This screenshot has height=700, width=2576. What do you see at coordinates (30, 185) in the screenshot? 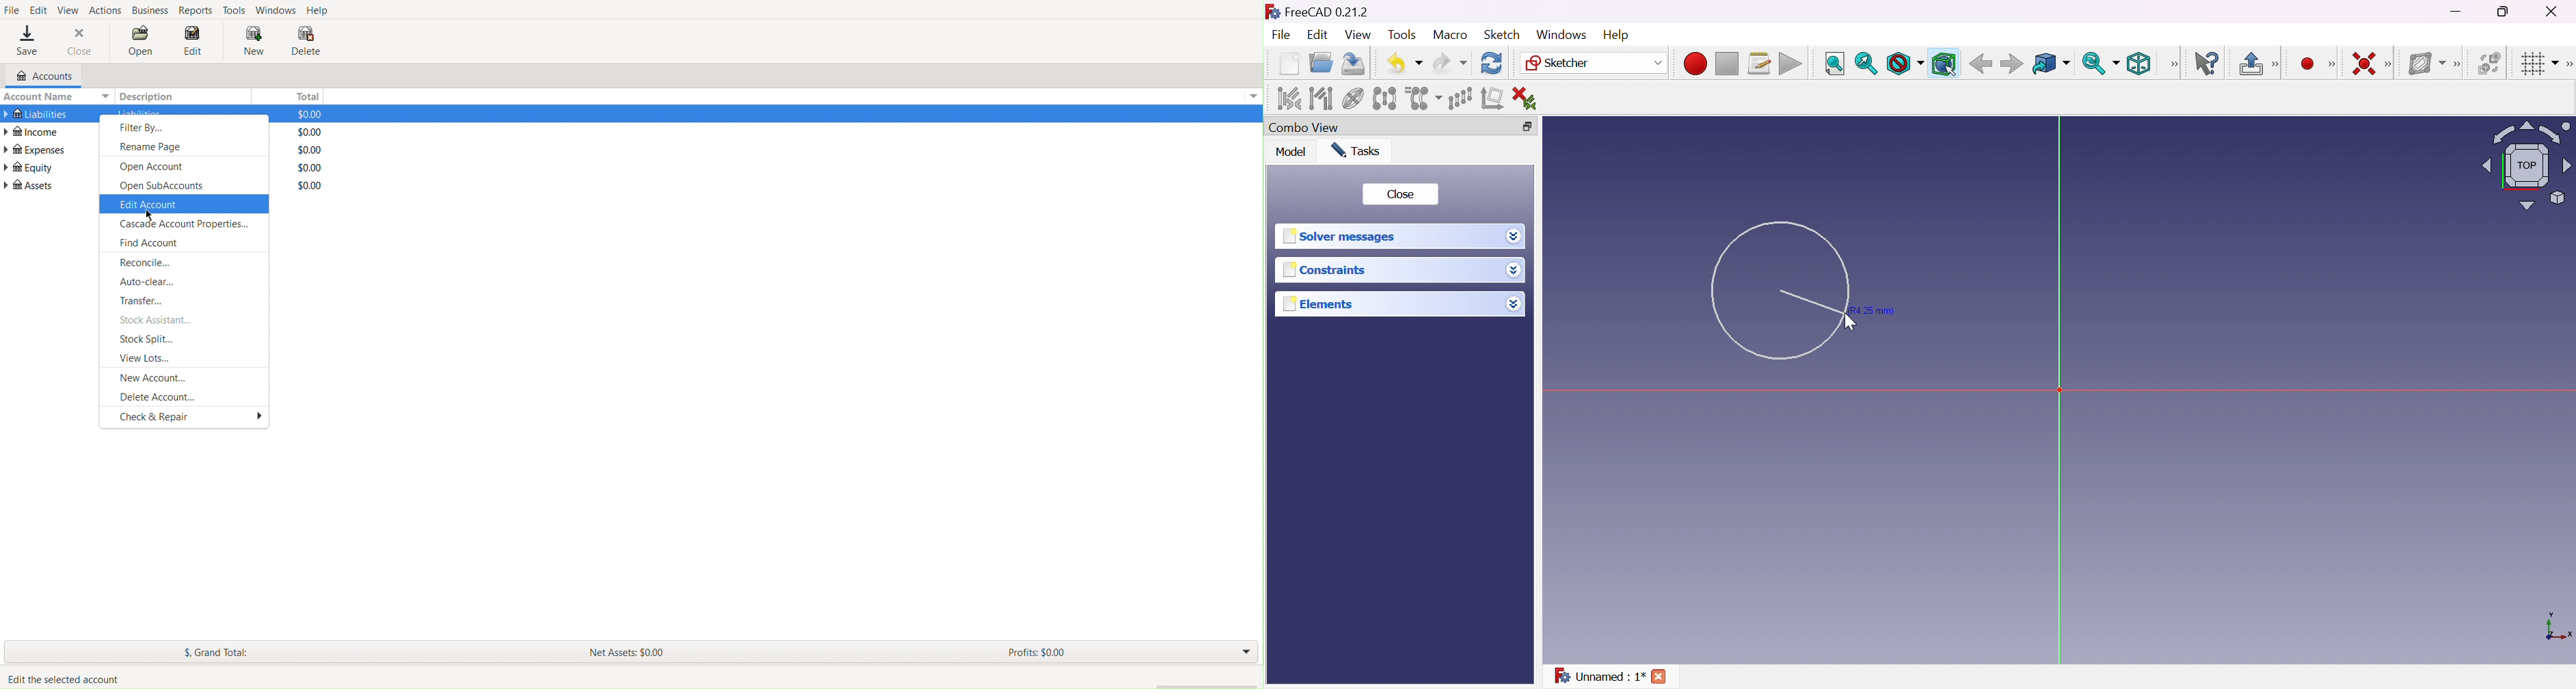
I see `Assets` at bounding box center [30, 185].